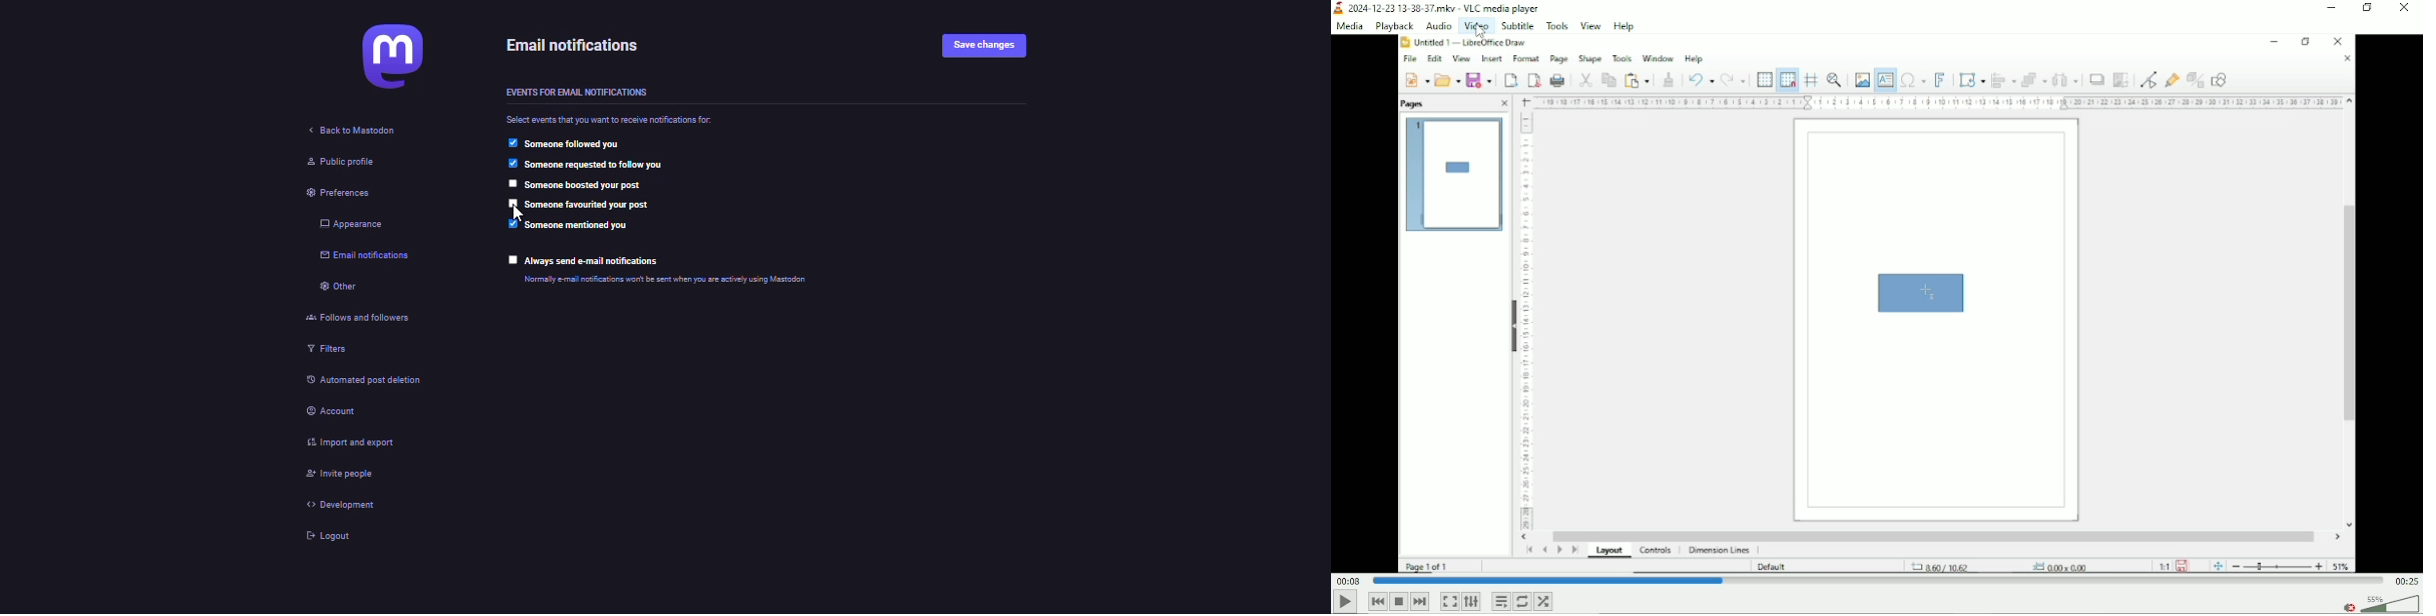  I want to click on Toggle playlist, so click(1500, 601).